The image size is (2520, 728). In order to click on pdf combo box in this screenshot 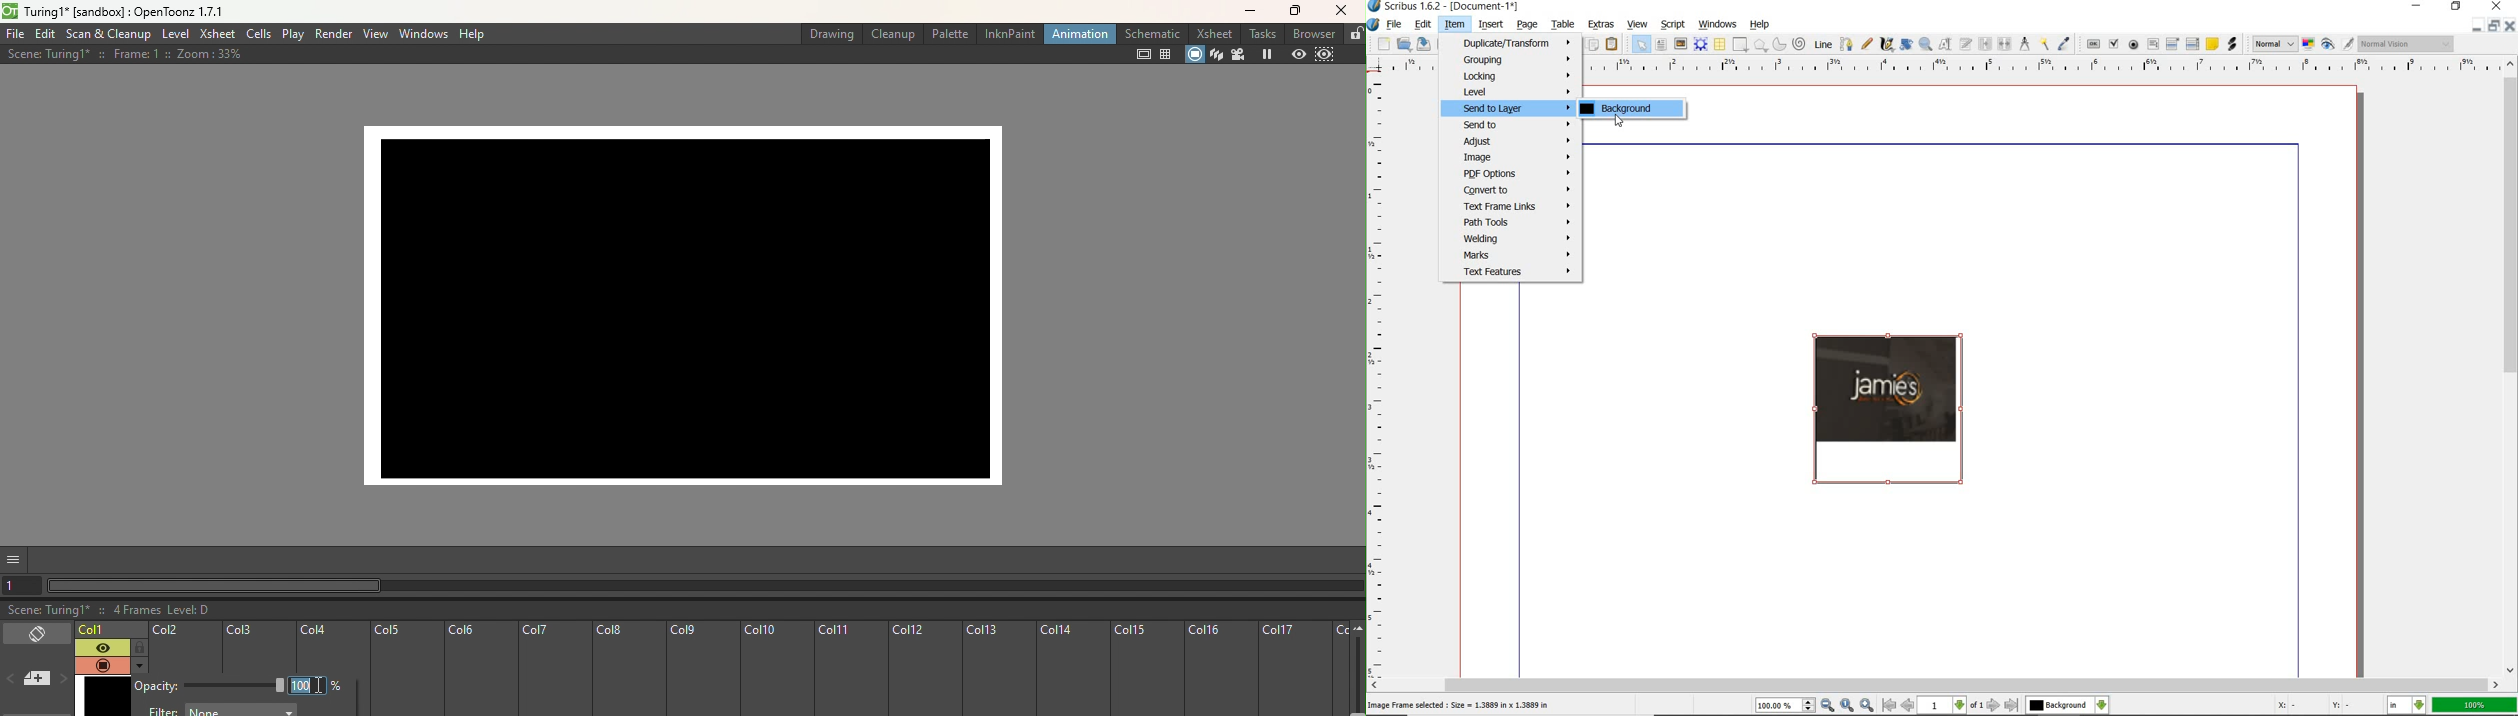, I will do `click(2173, 44)`.